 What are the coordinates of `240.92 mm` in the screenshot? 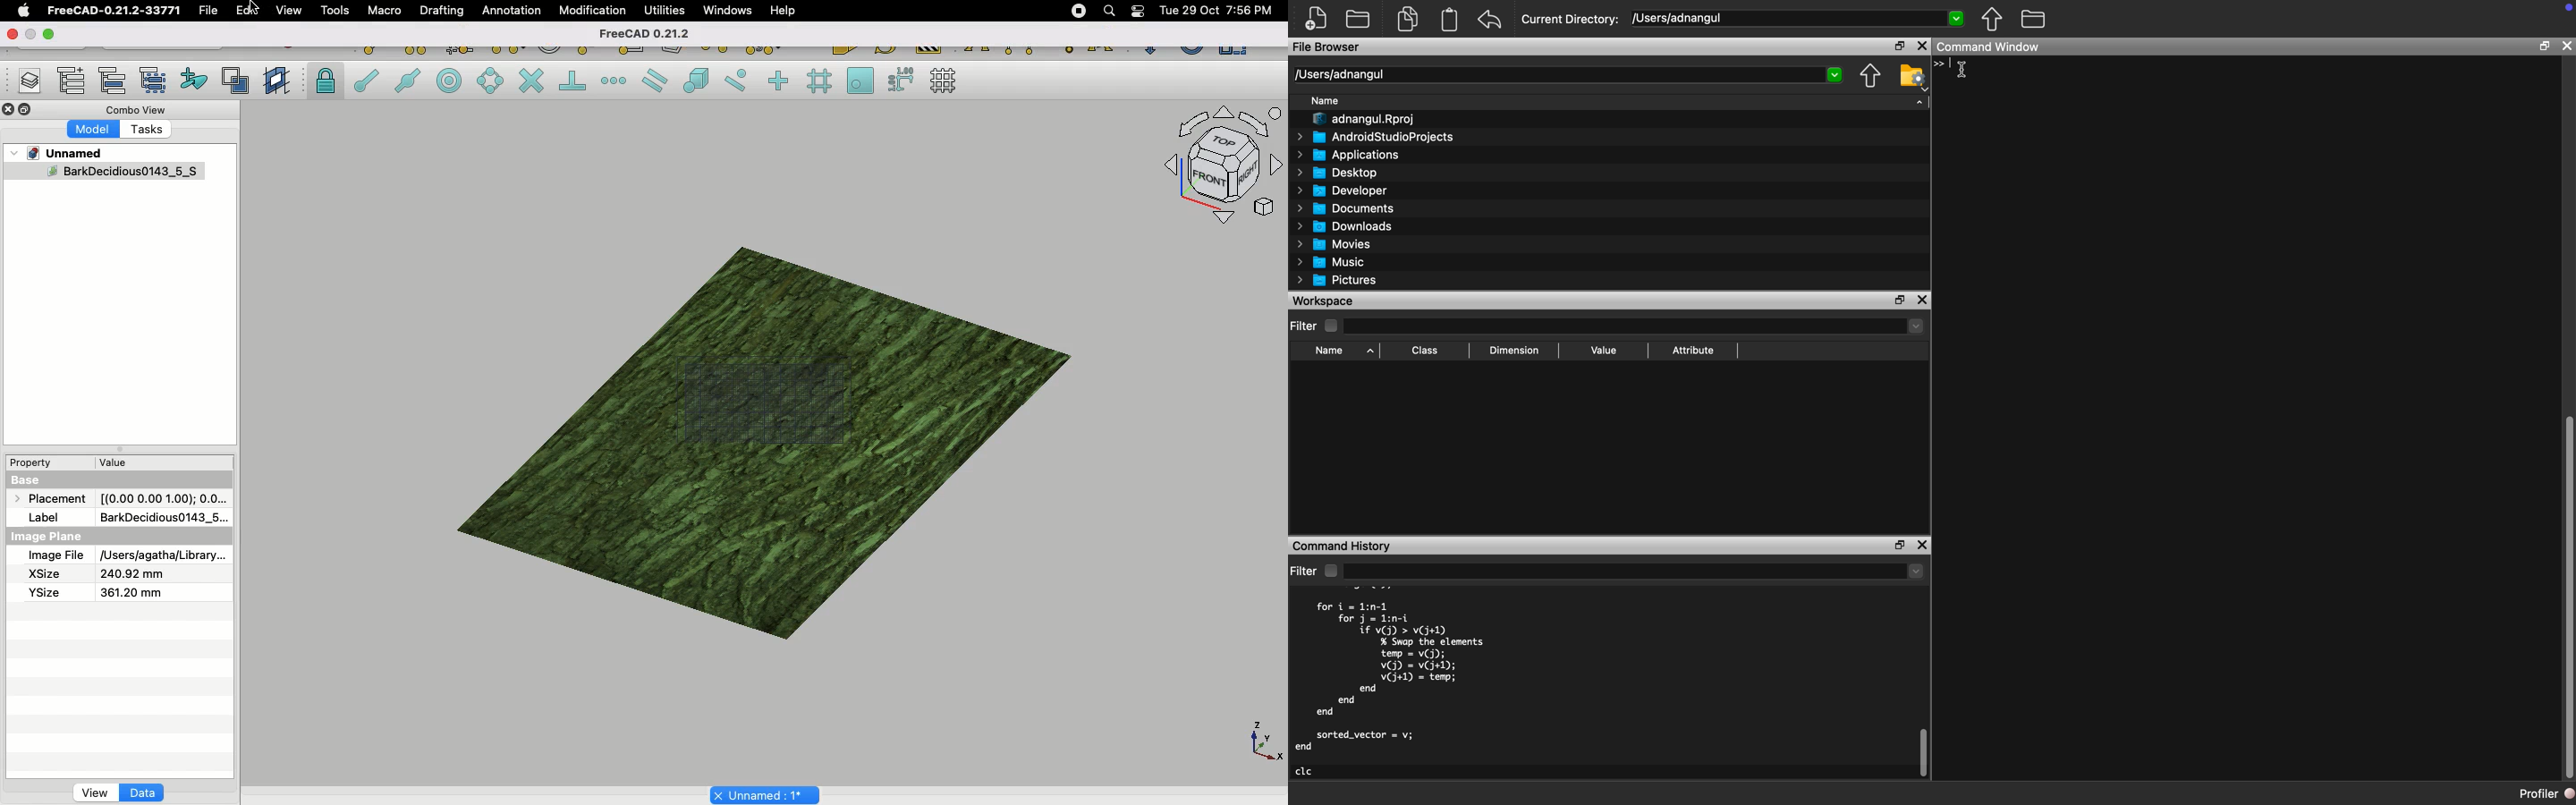 It's located at (133, 574).